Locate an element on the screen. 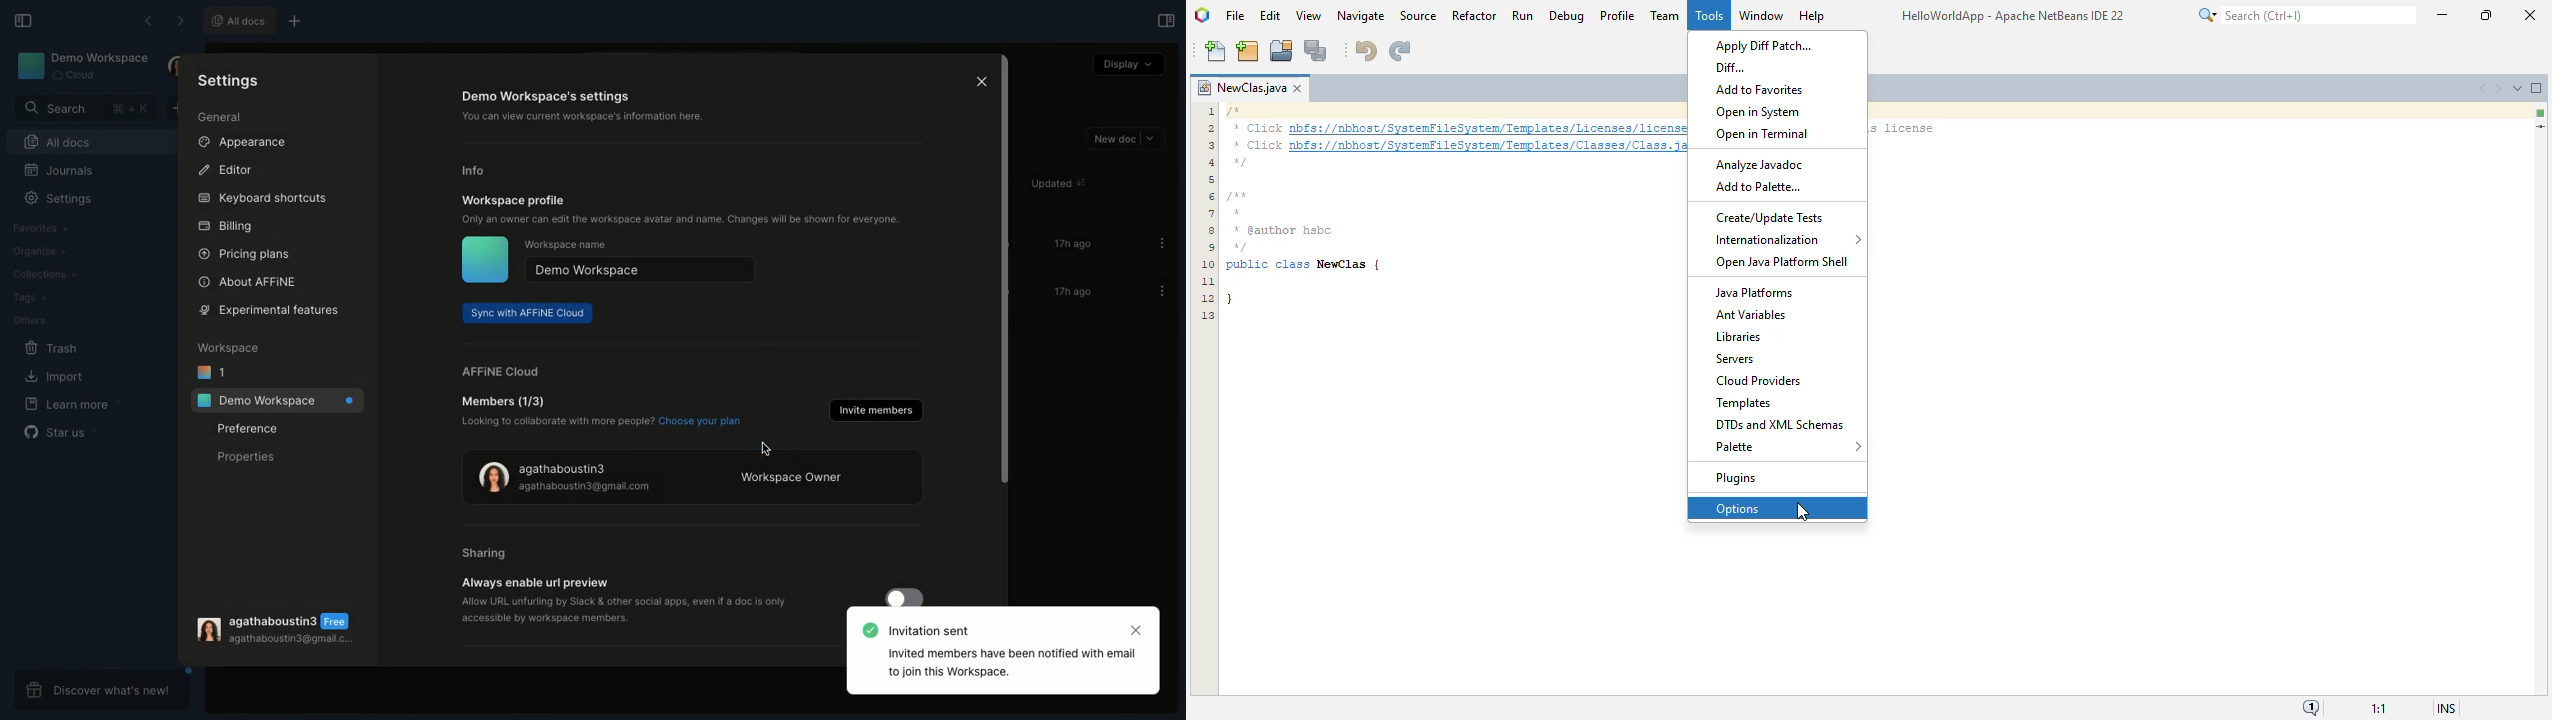  text is located at coordinates (1907, 131).